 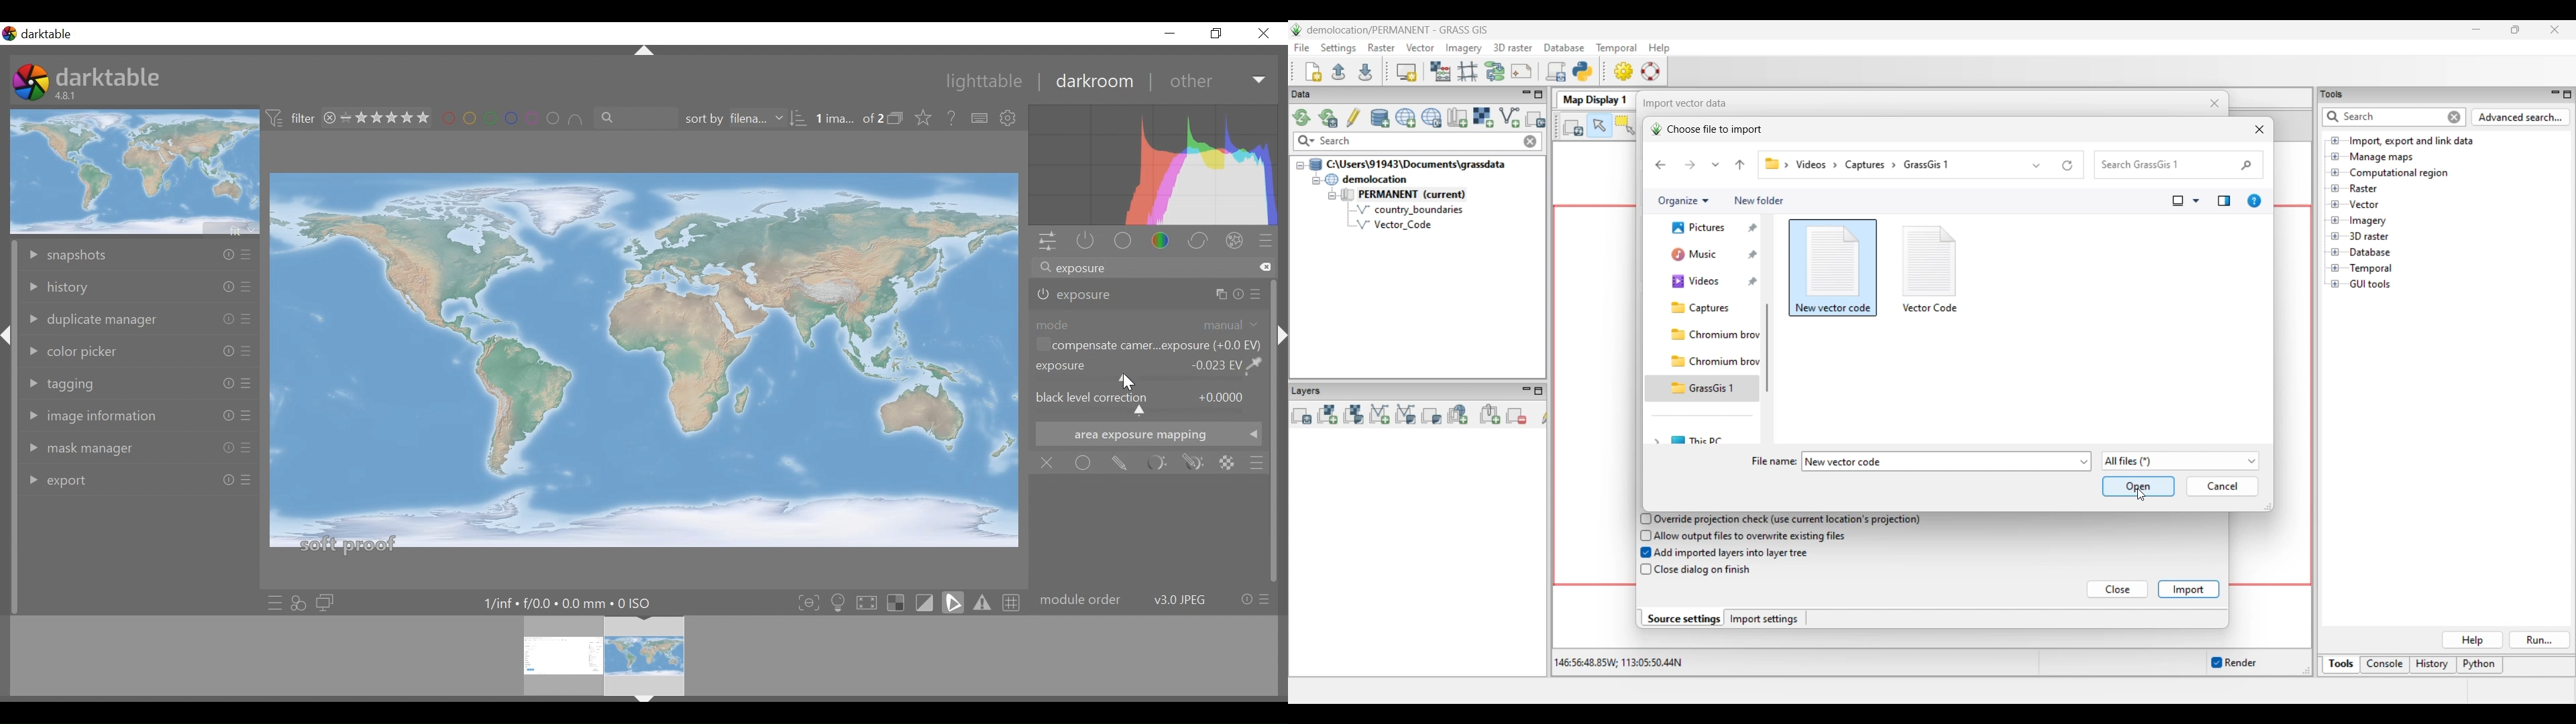 What do you see at coordinates (92, 286) in the screenshot?
I see `history` at bounding box center [92, 286].